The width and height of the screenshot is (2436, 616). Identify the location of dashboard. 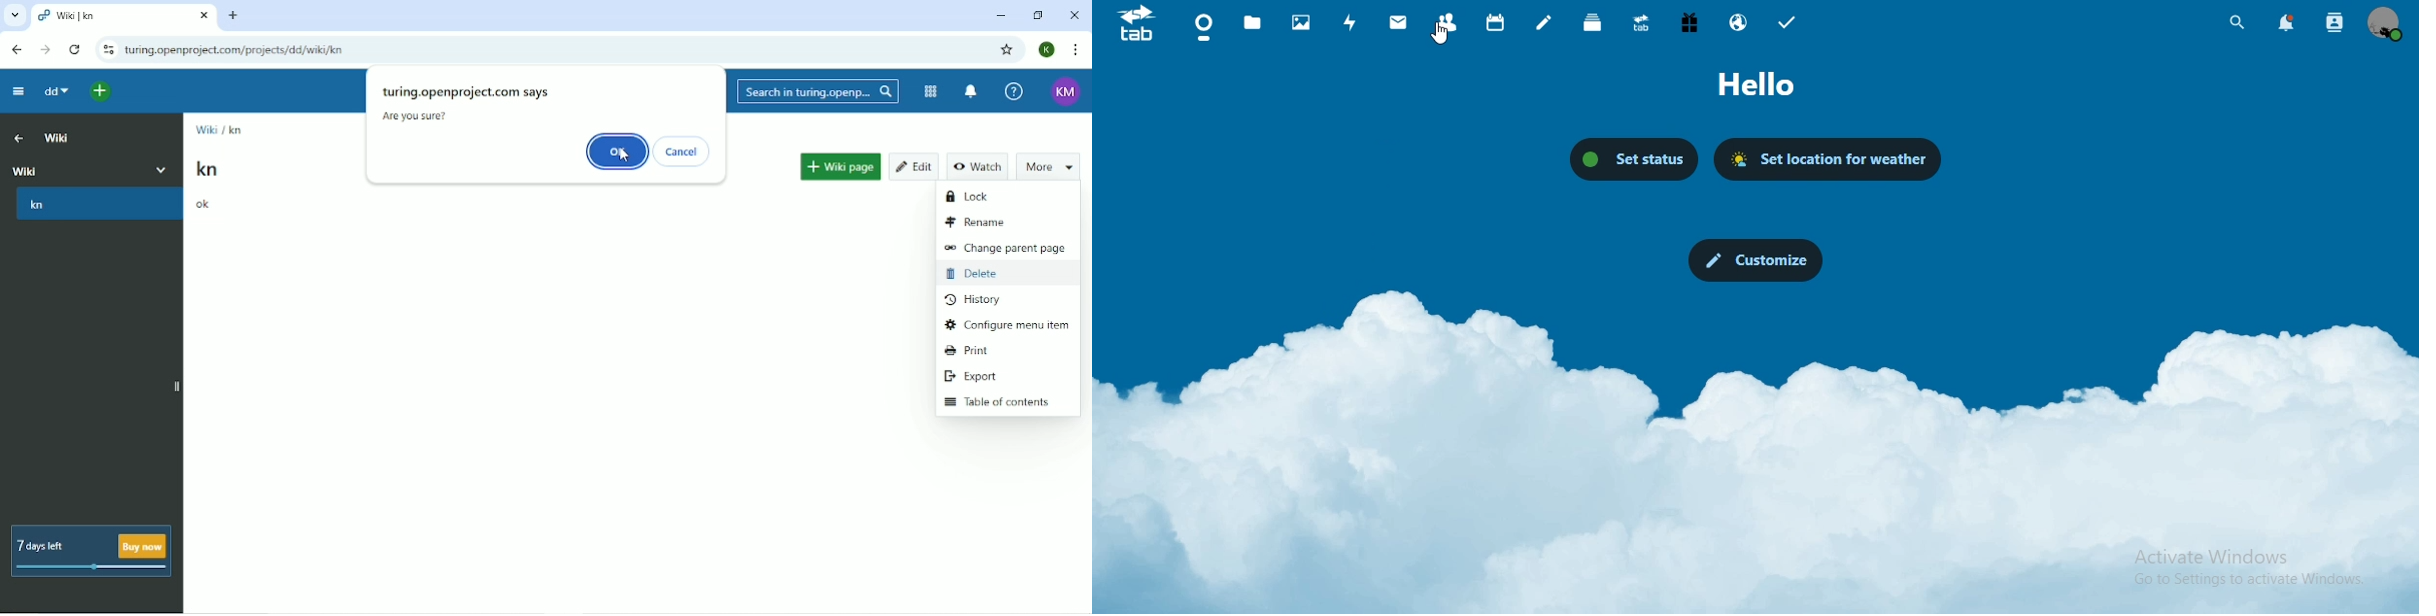
(1207, 27).